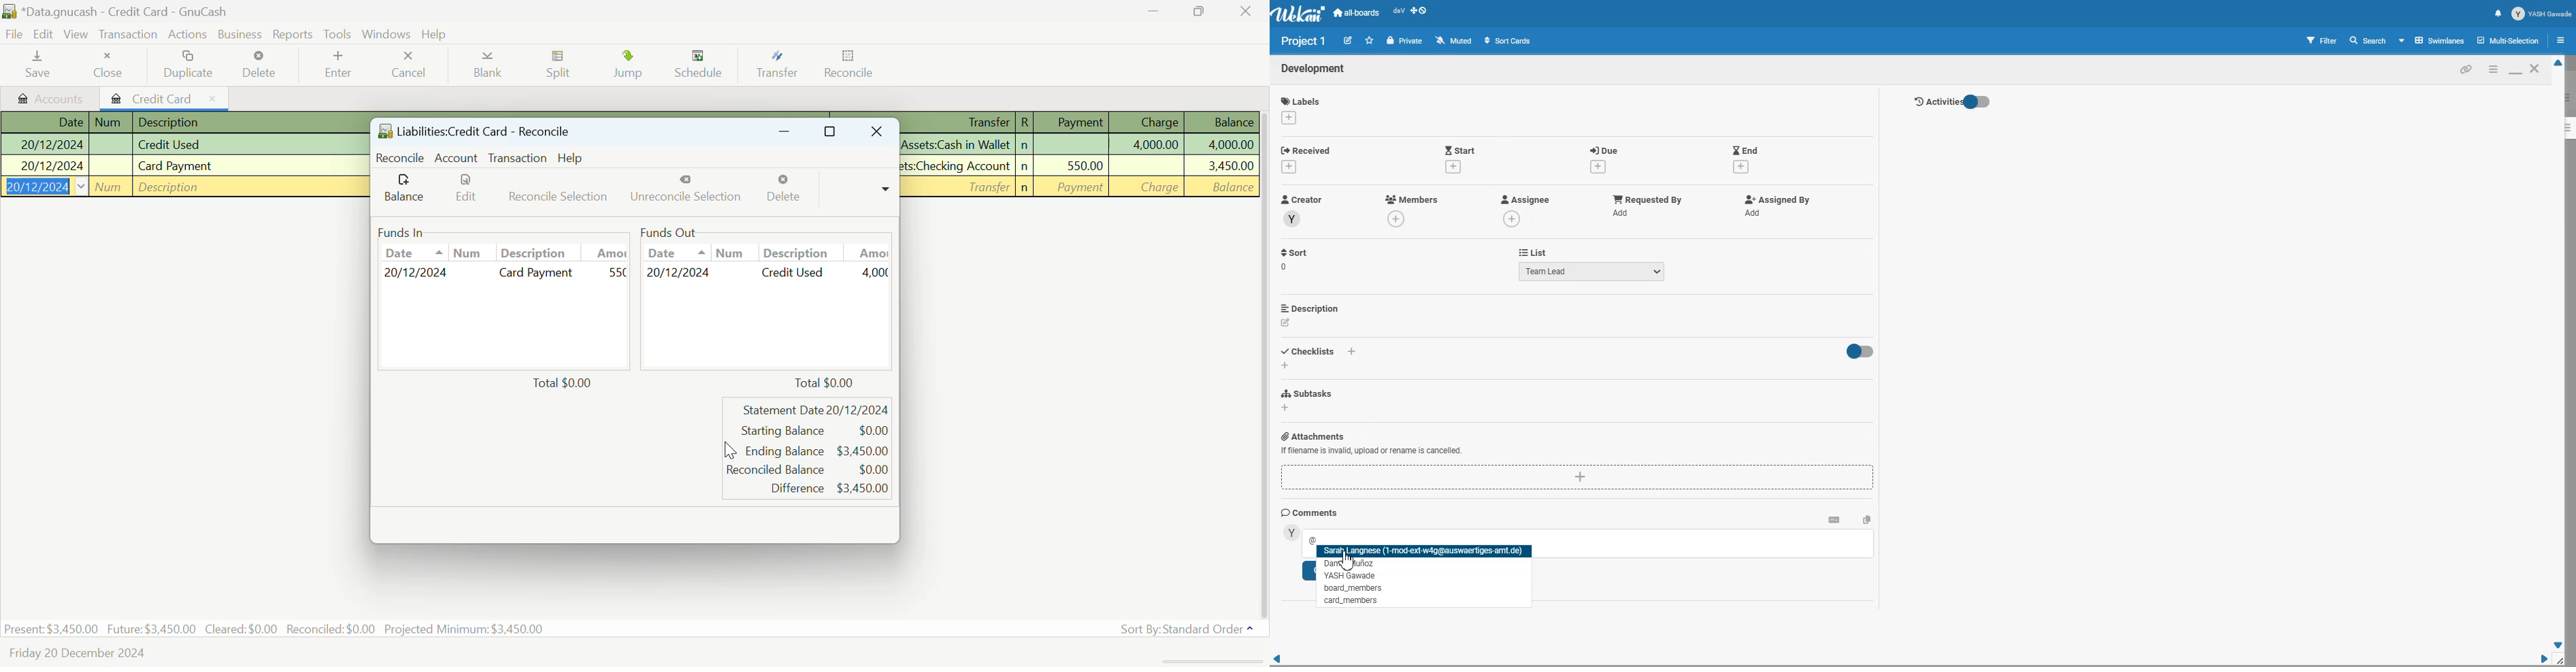 The width and height of the screenshot is (2576, 672). Describe the element at coordinates (181, 120) in the screenshot. I see `Transaction Details Column Headings` at that location.